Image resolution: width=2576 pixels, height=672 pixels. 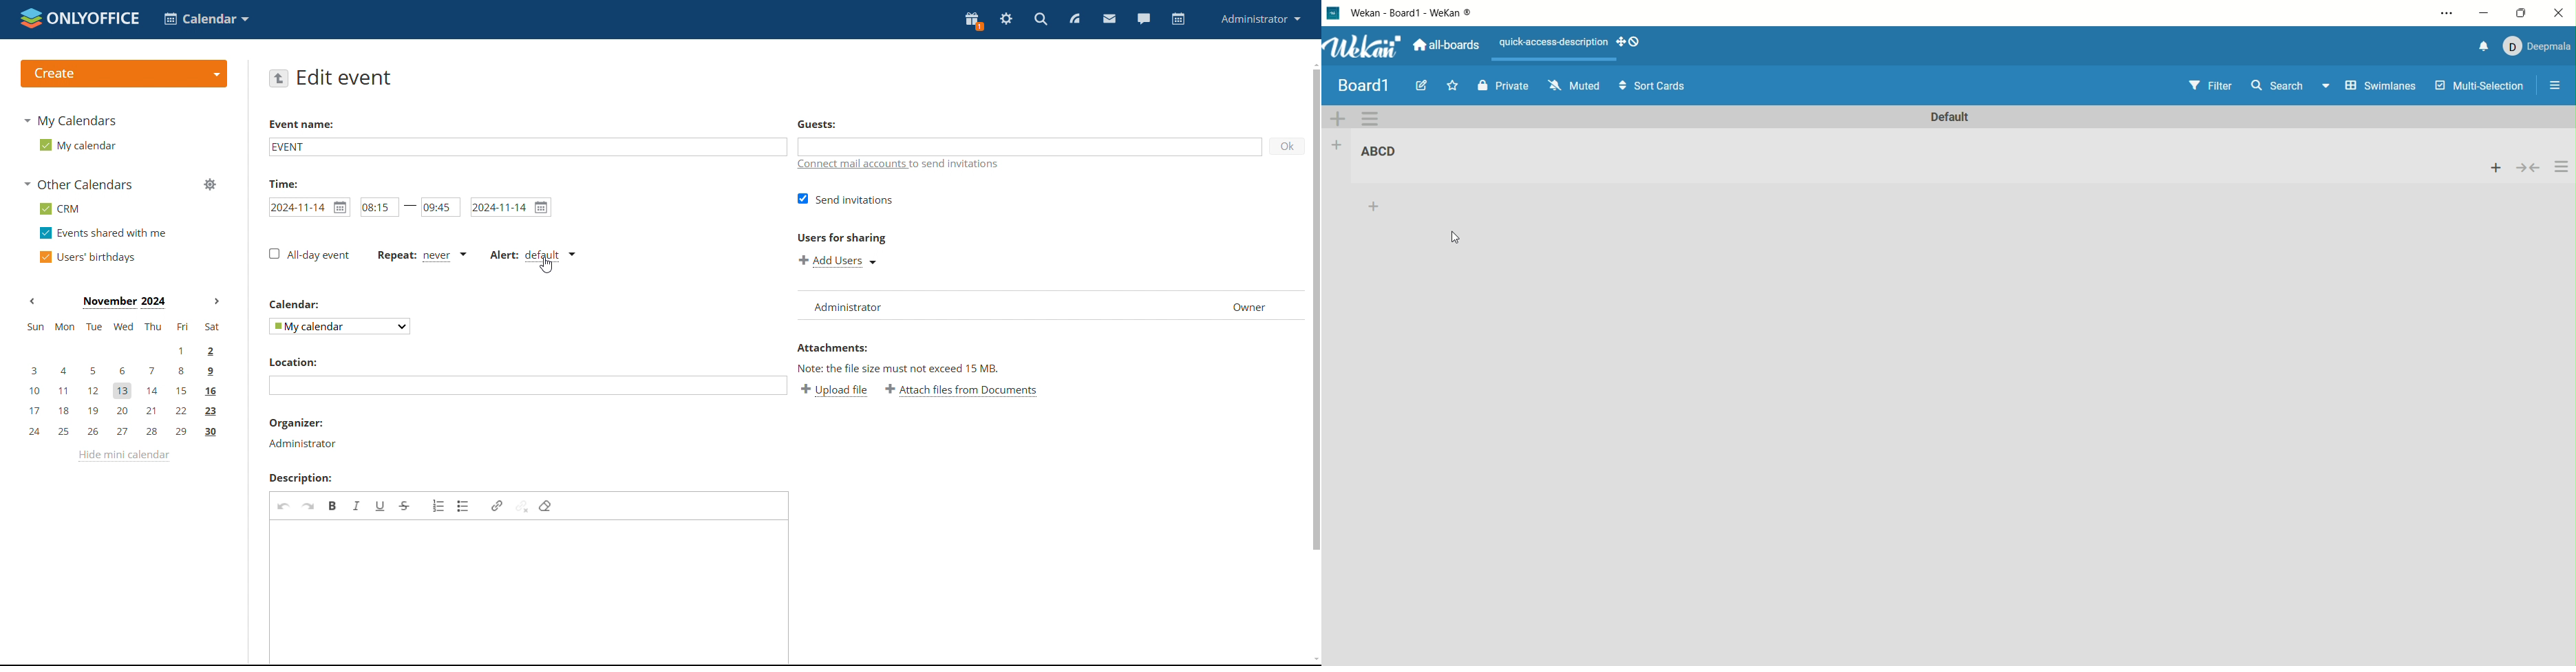 What do you see at coordinates (440, 207) in the screenshot?
I see `end time` at bounding box center [440, 207].